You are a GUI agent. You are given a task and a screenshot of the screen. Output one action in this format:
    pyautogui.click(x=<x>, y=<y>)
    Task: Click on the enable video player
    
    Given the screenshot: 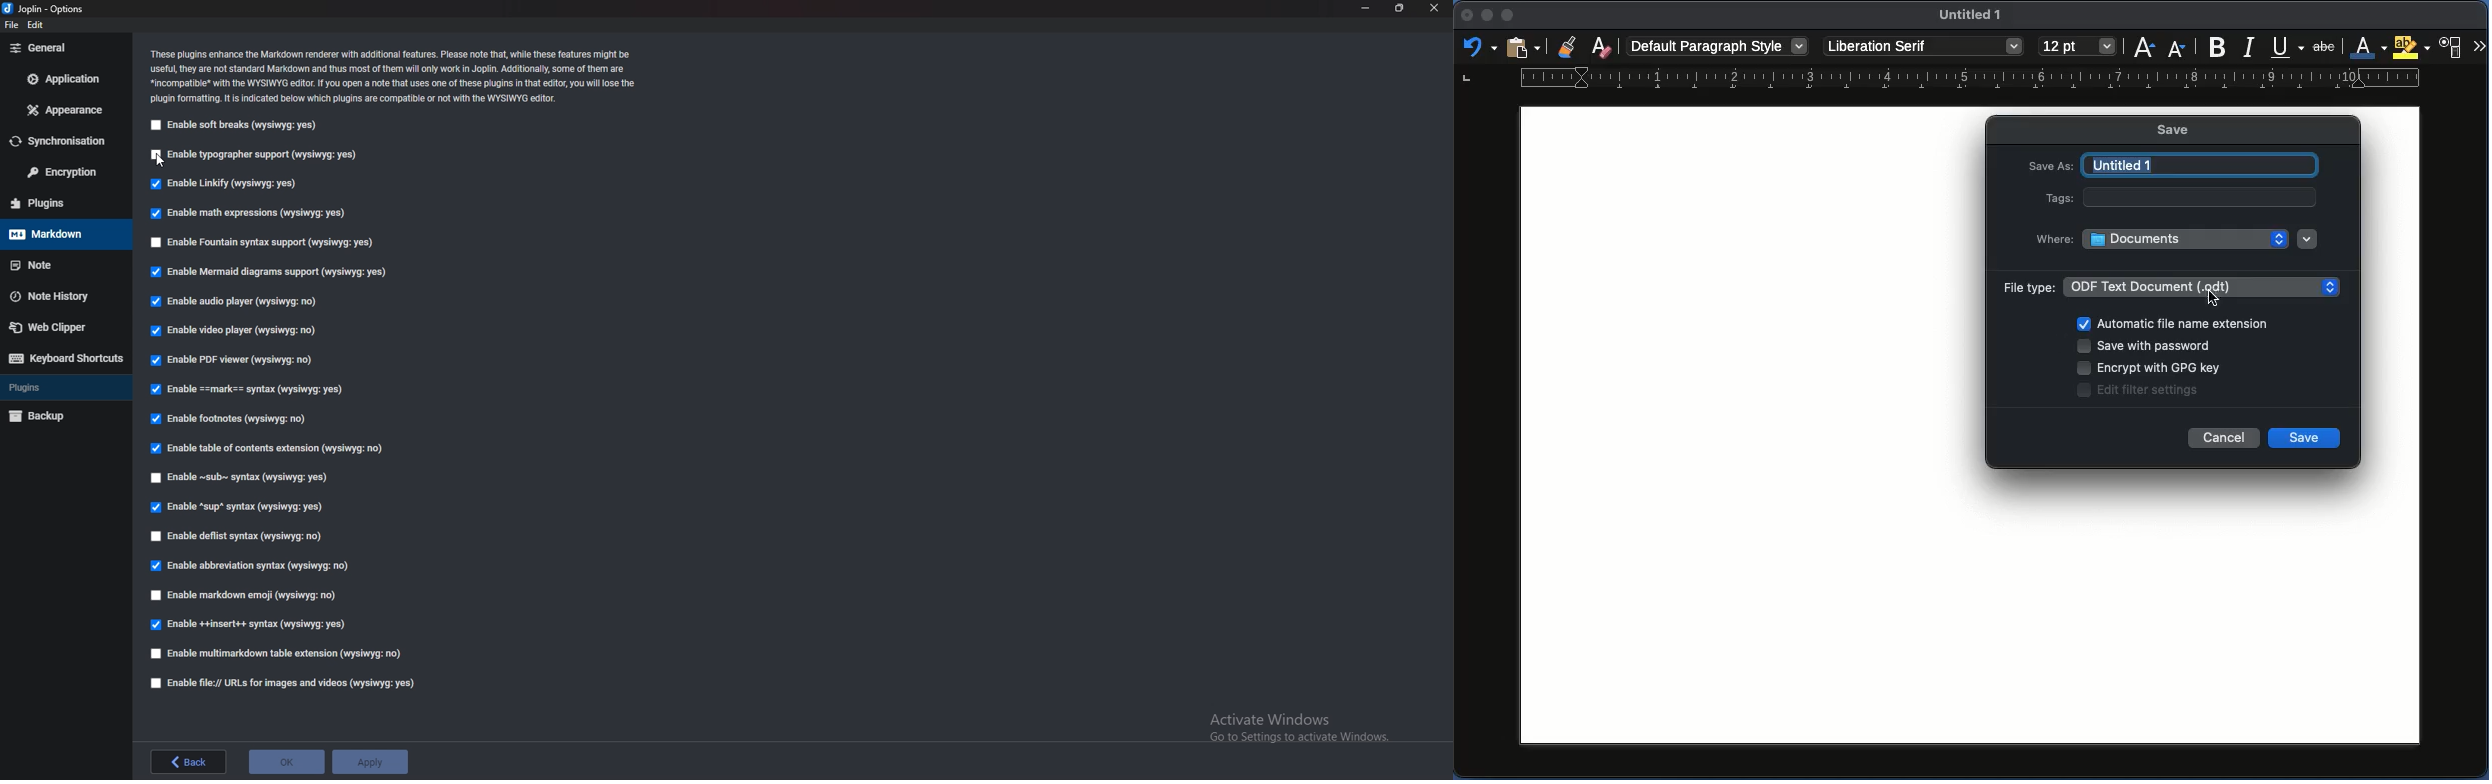 What is the action you would take?
    pyautogui.click(x=235, y=332)
    